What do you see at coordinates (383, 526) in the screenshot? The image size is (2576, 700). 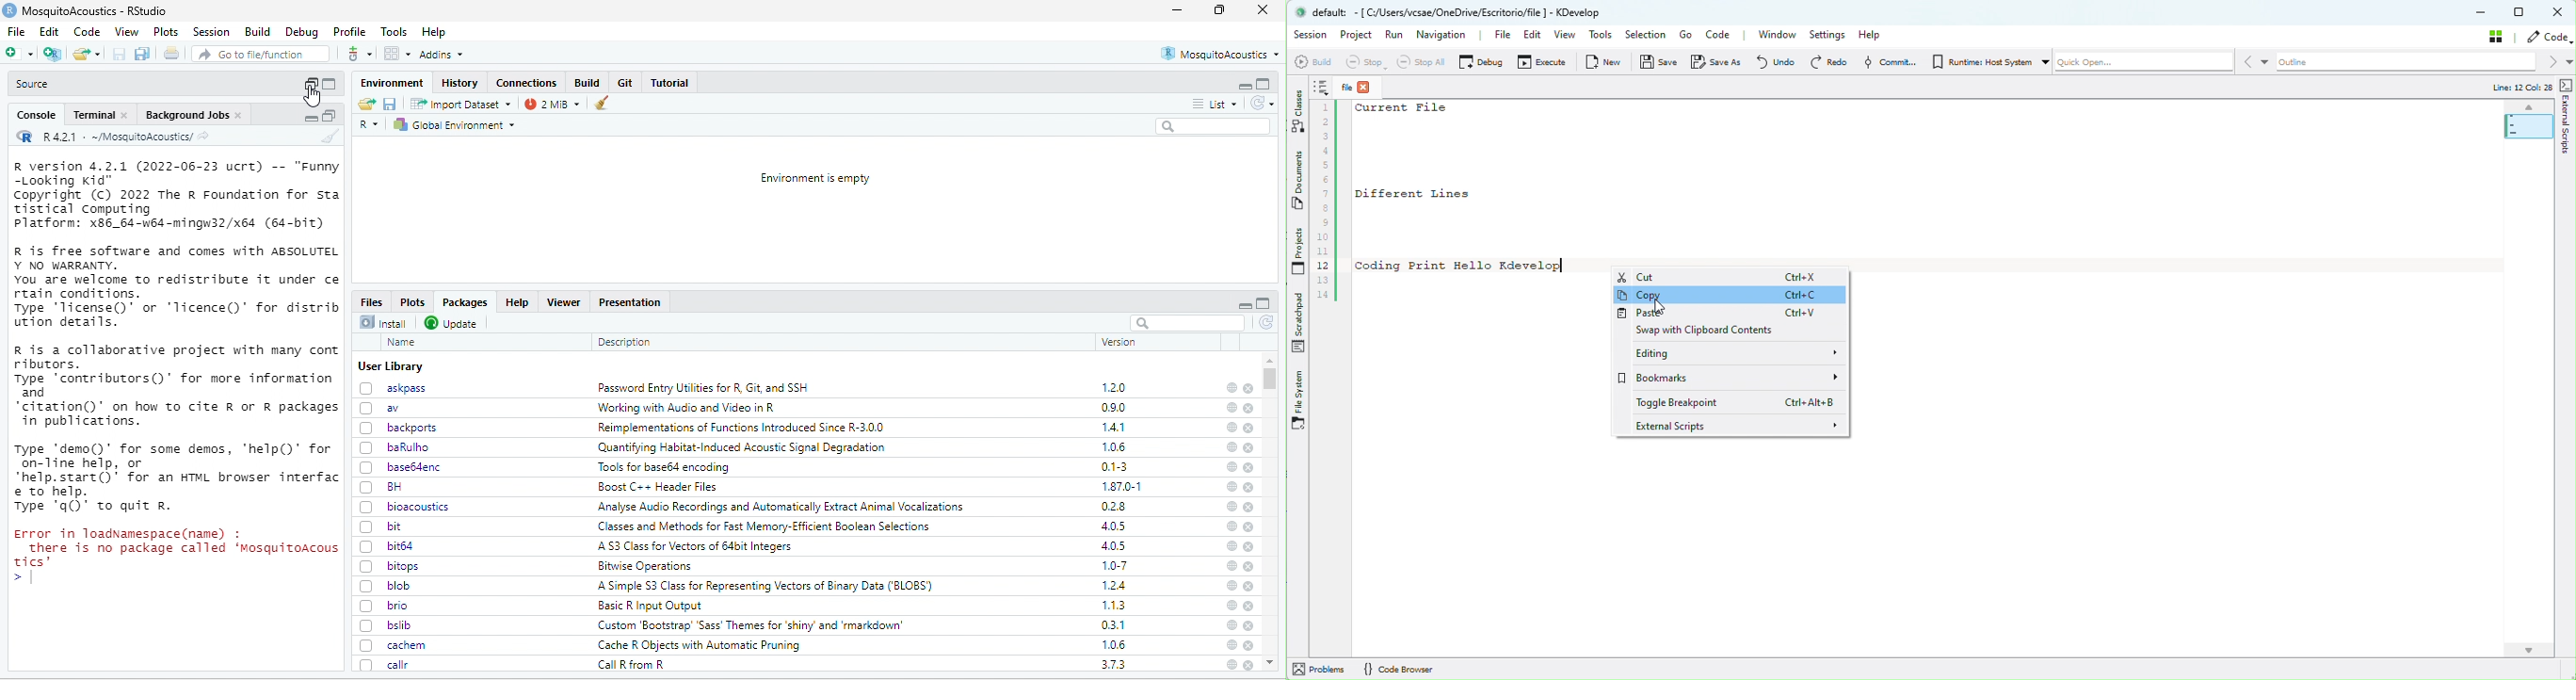 I see `bit` at bounding box center [383, 526].